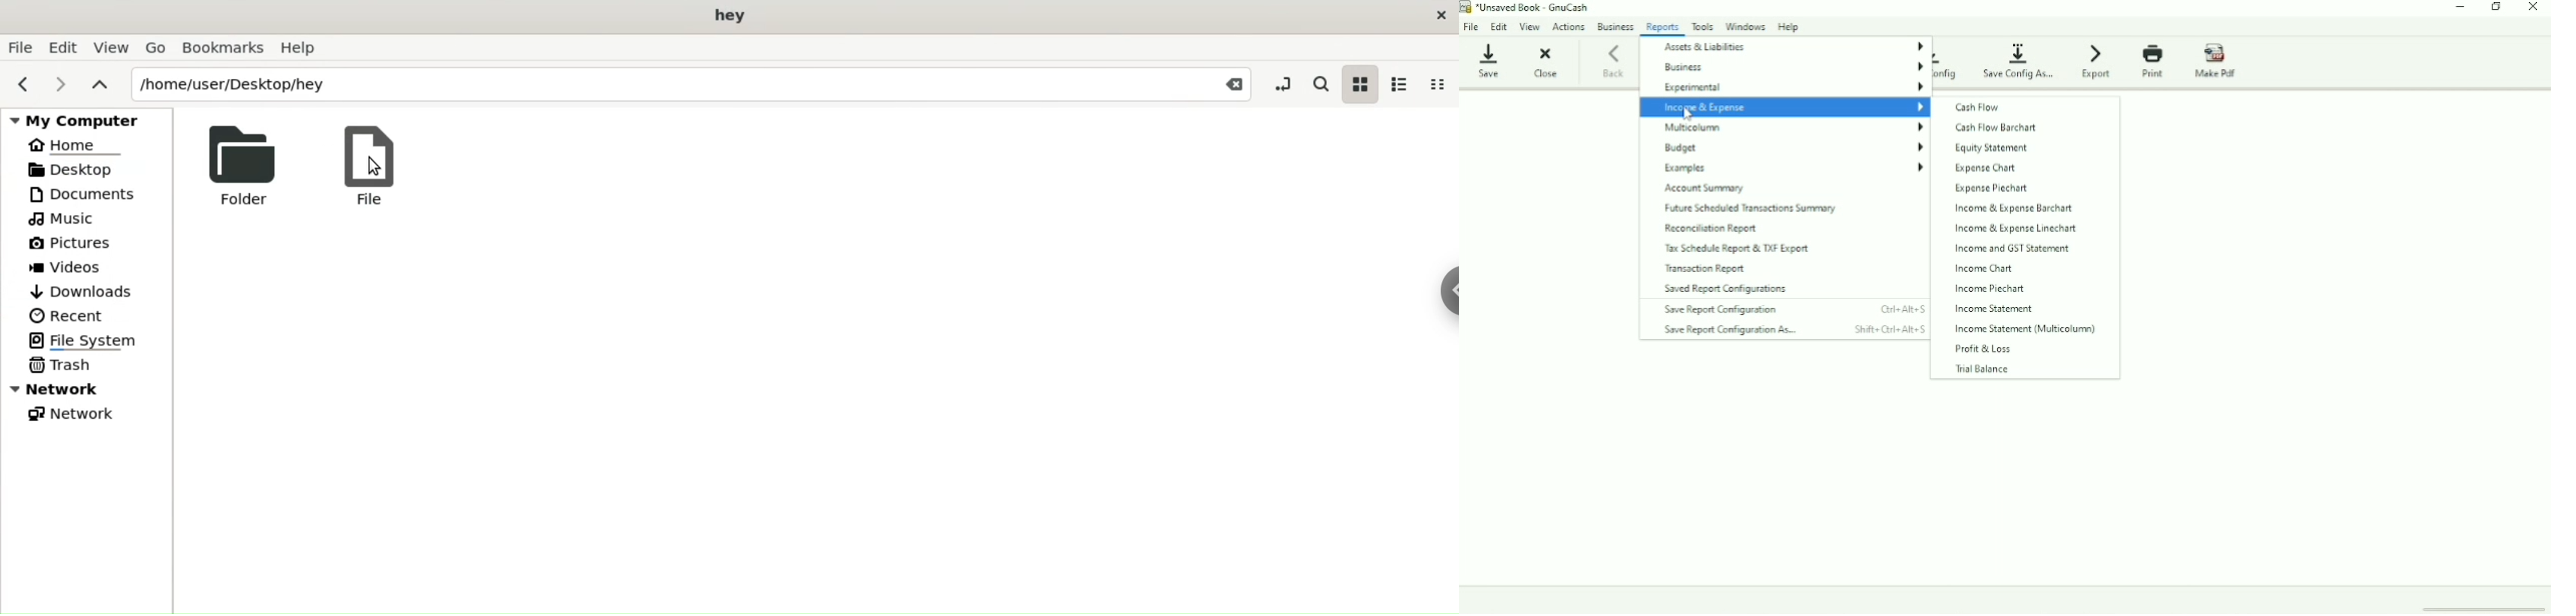 The height and width of the screenshot is (616, 2576). What do you see at coordinates (59, 87) in the screenshot?
I see `next` at bounding box center [59, 87].